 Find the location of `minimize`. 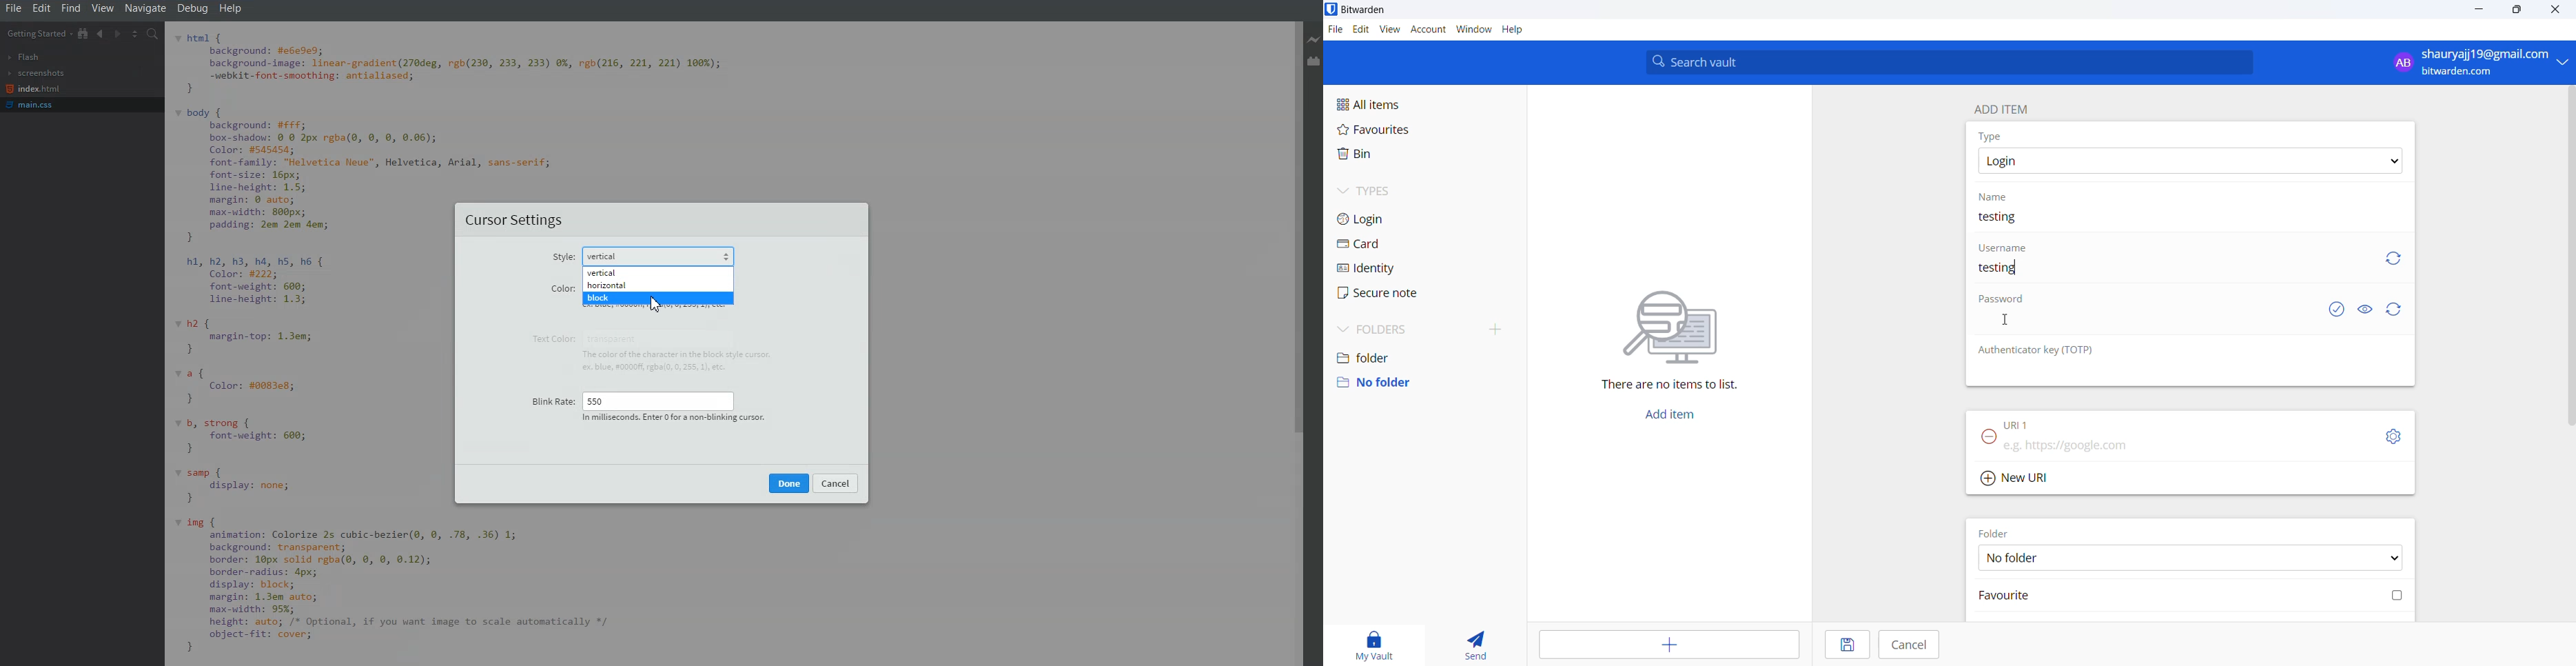

minimize is located at coordinates (2480, 10).